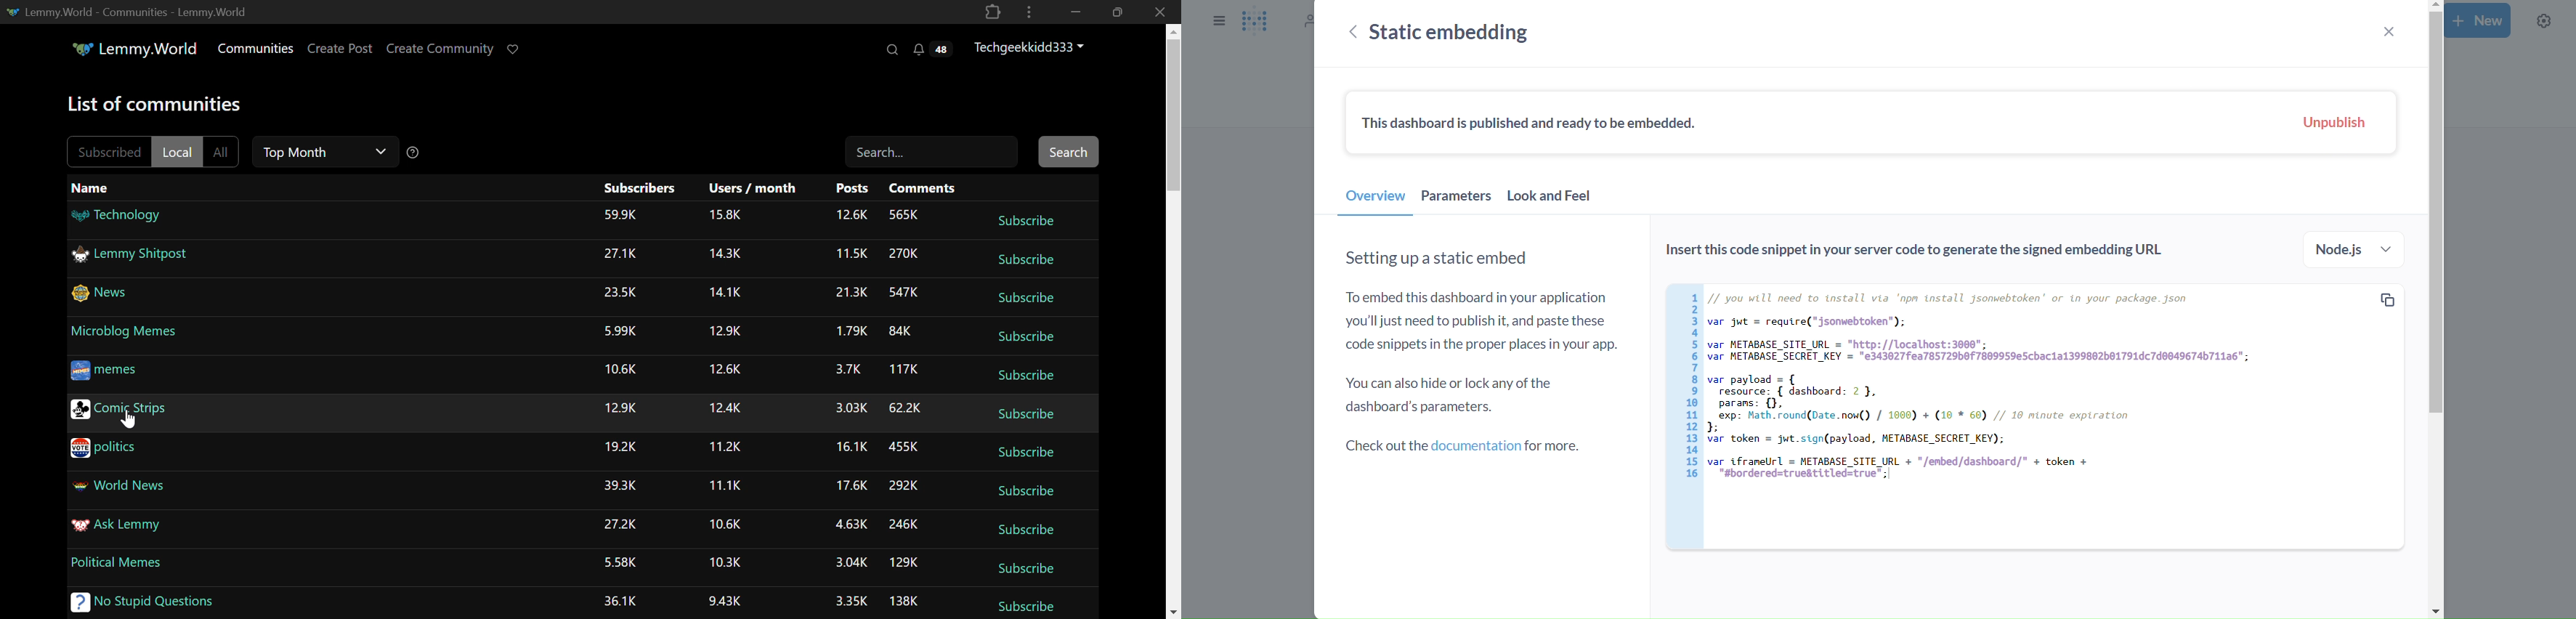 This screenshot has height=644, width=2576. What do you see at coordinates (1031, 48) in the screenshot?
I see `Techgeekkidd333` at bounding box center [1031, 48].